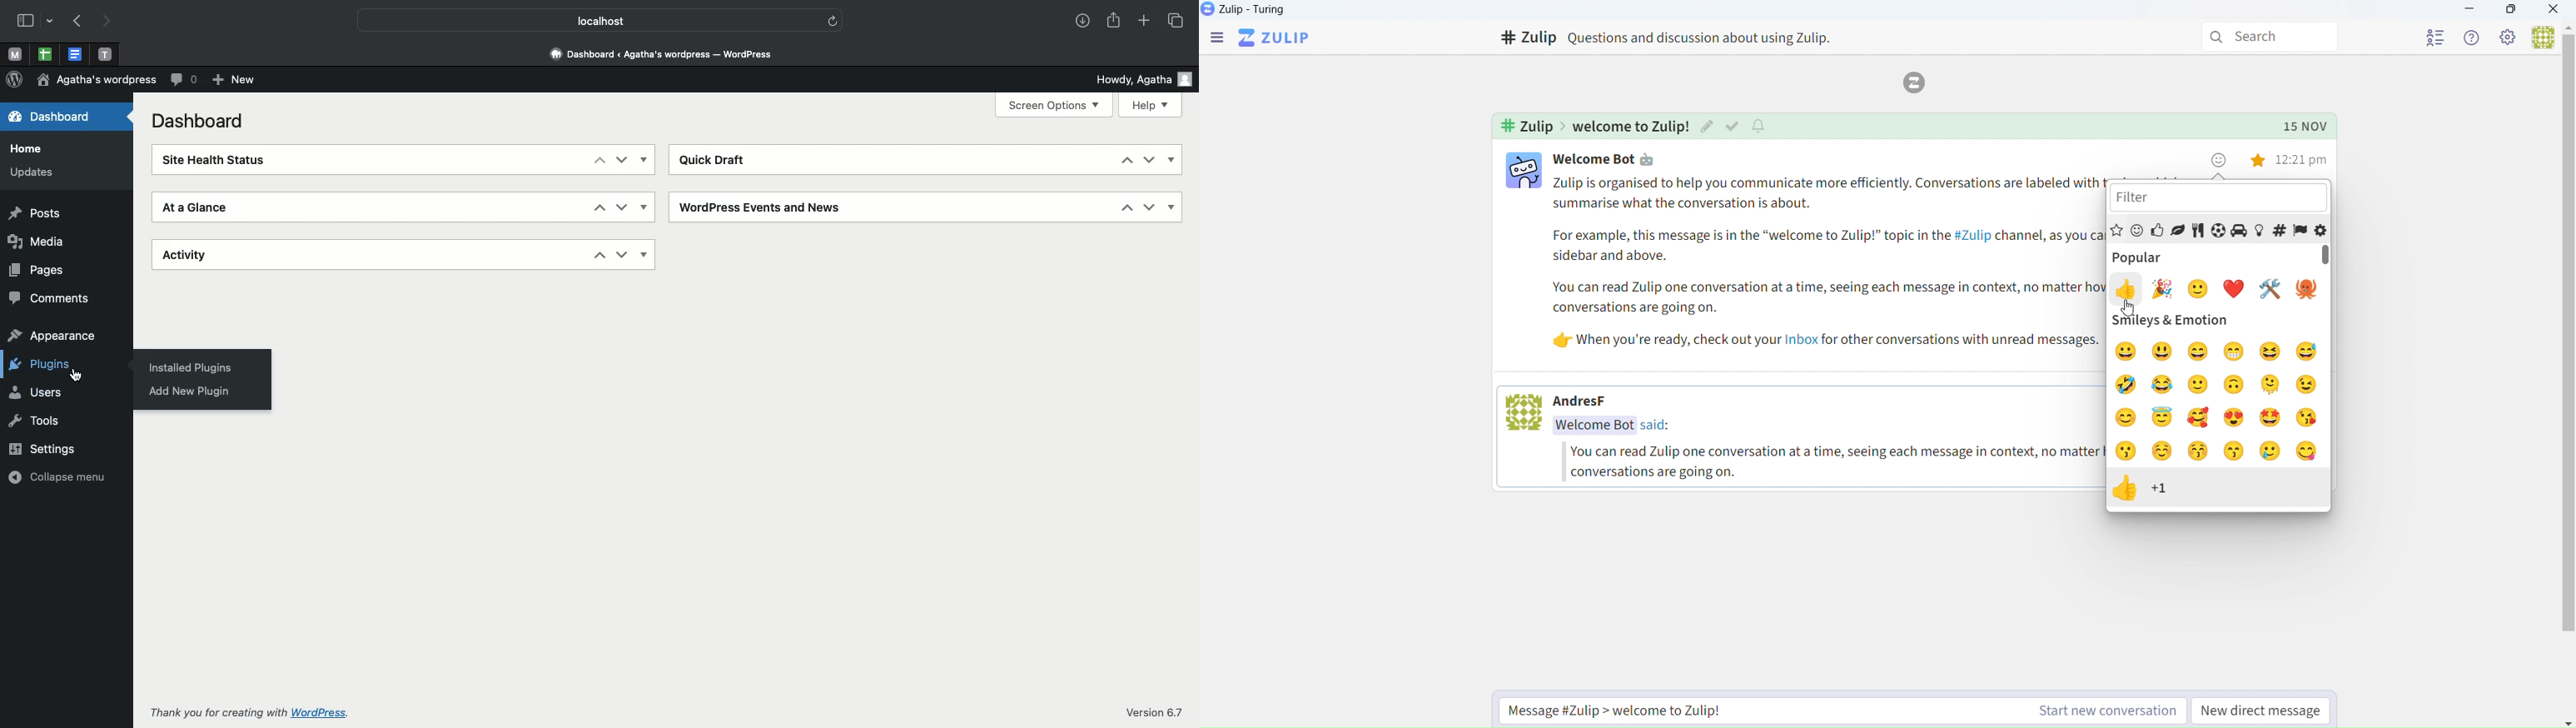 The height and width of the screenshot is (728, 2576). What do you see at coordinates (1523, 172) in the screenshot?
I see `user profile` at bounding box center [1523, 172].